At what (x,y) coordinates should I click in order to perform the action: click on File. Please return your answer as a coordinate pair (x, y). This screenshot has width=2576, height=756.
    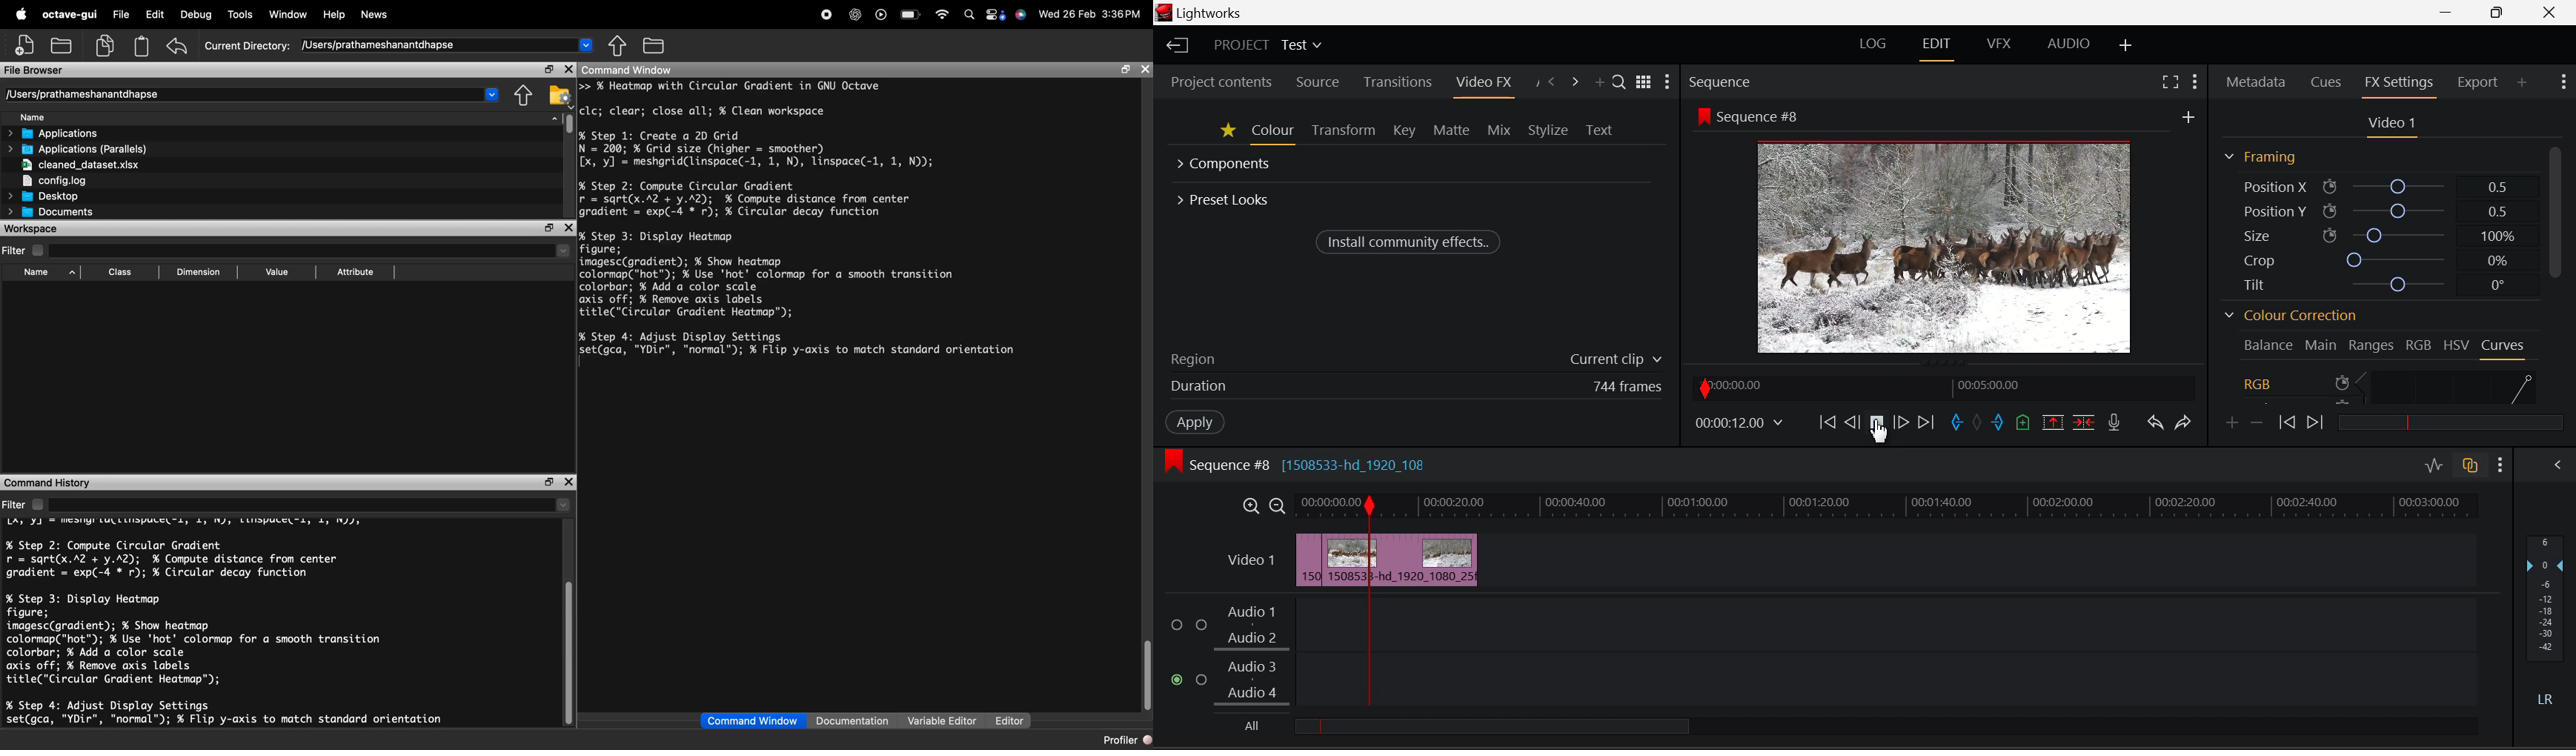
    Looking at the image, I should click on (121, 15).